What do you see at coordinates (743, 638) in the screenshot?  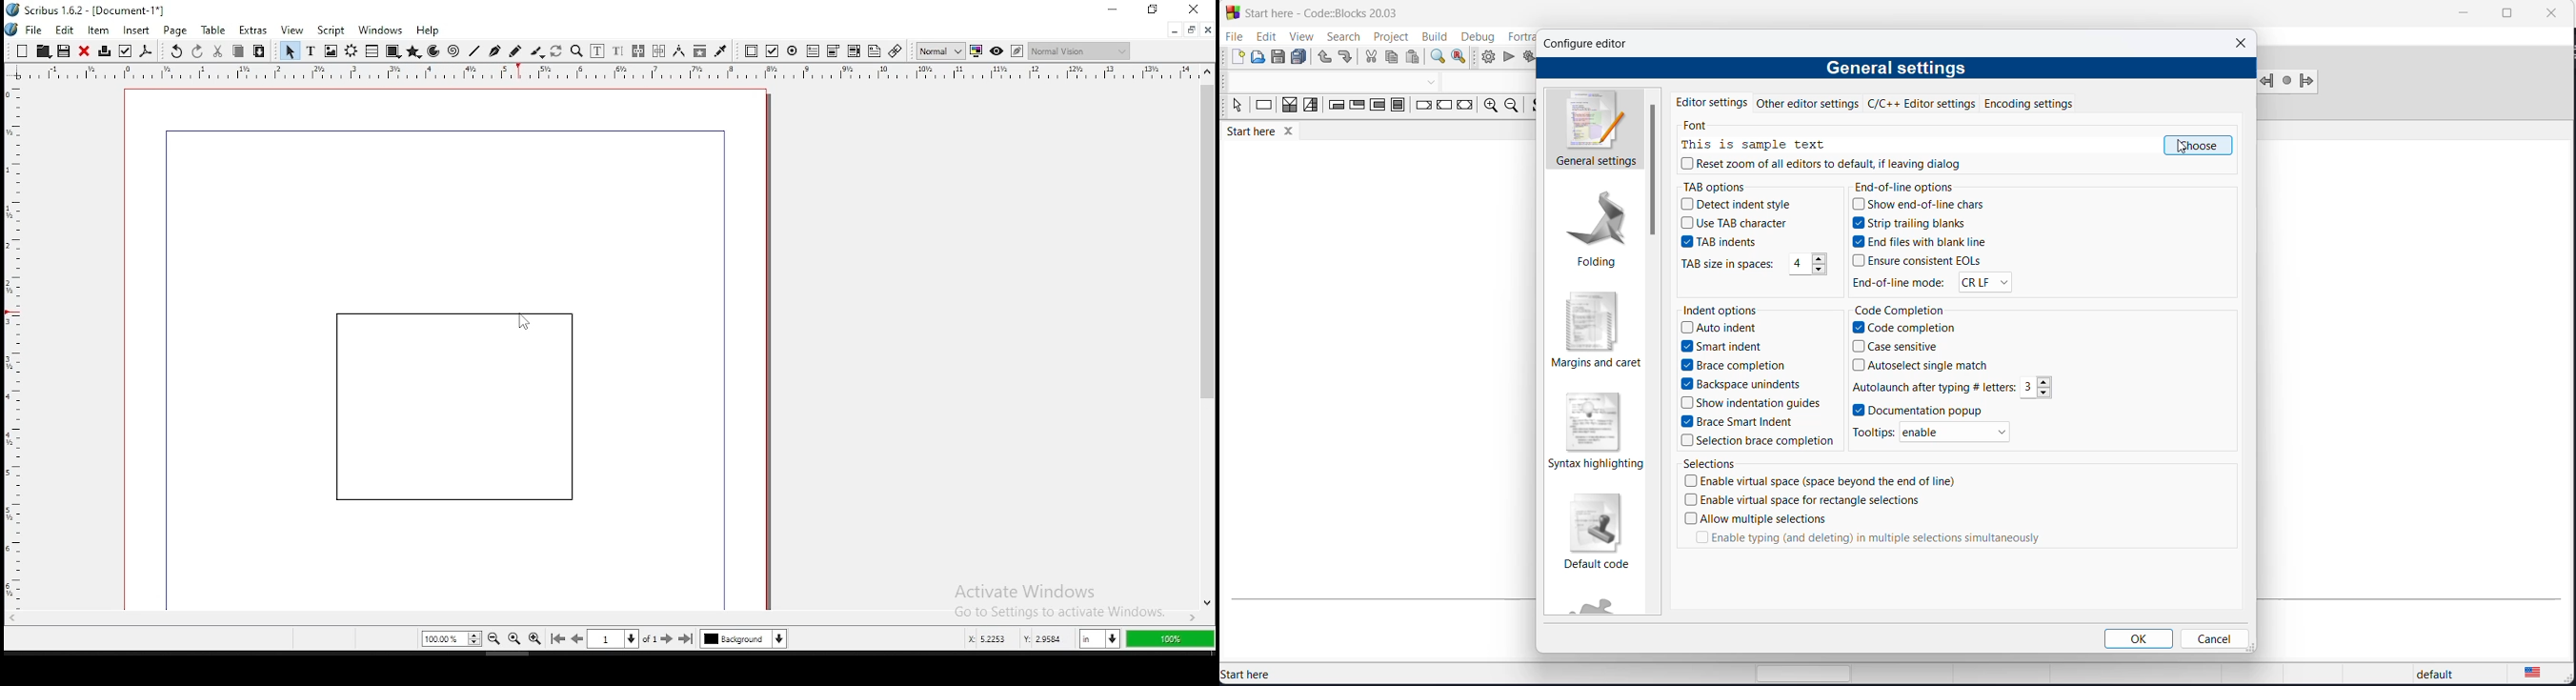 I see `select current layer` at bounding box center [743, 638].